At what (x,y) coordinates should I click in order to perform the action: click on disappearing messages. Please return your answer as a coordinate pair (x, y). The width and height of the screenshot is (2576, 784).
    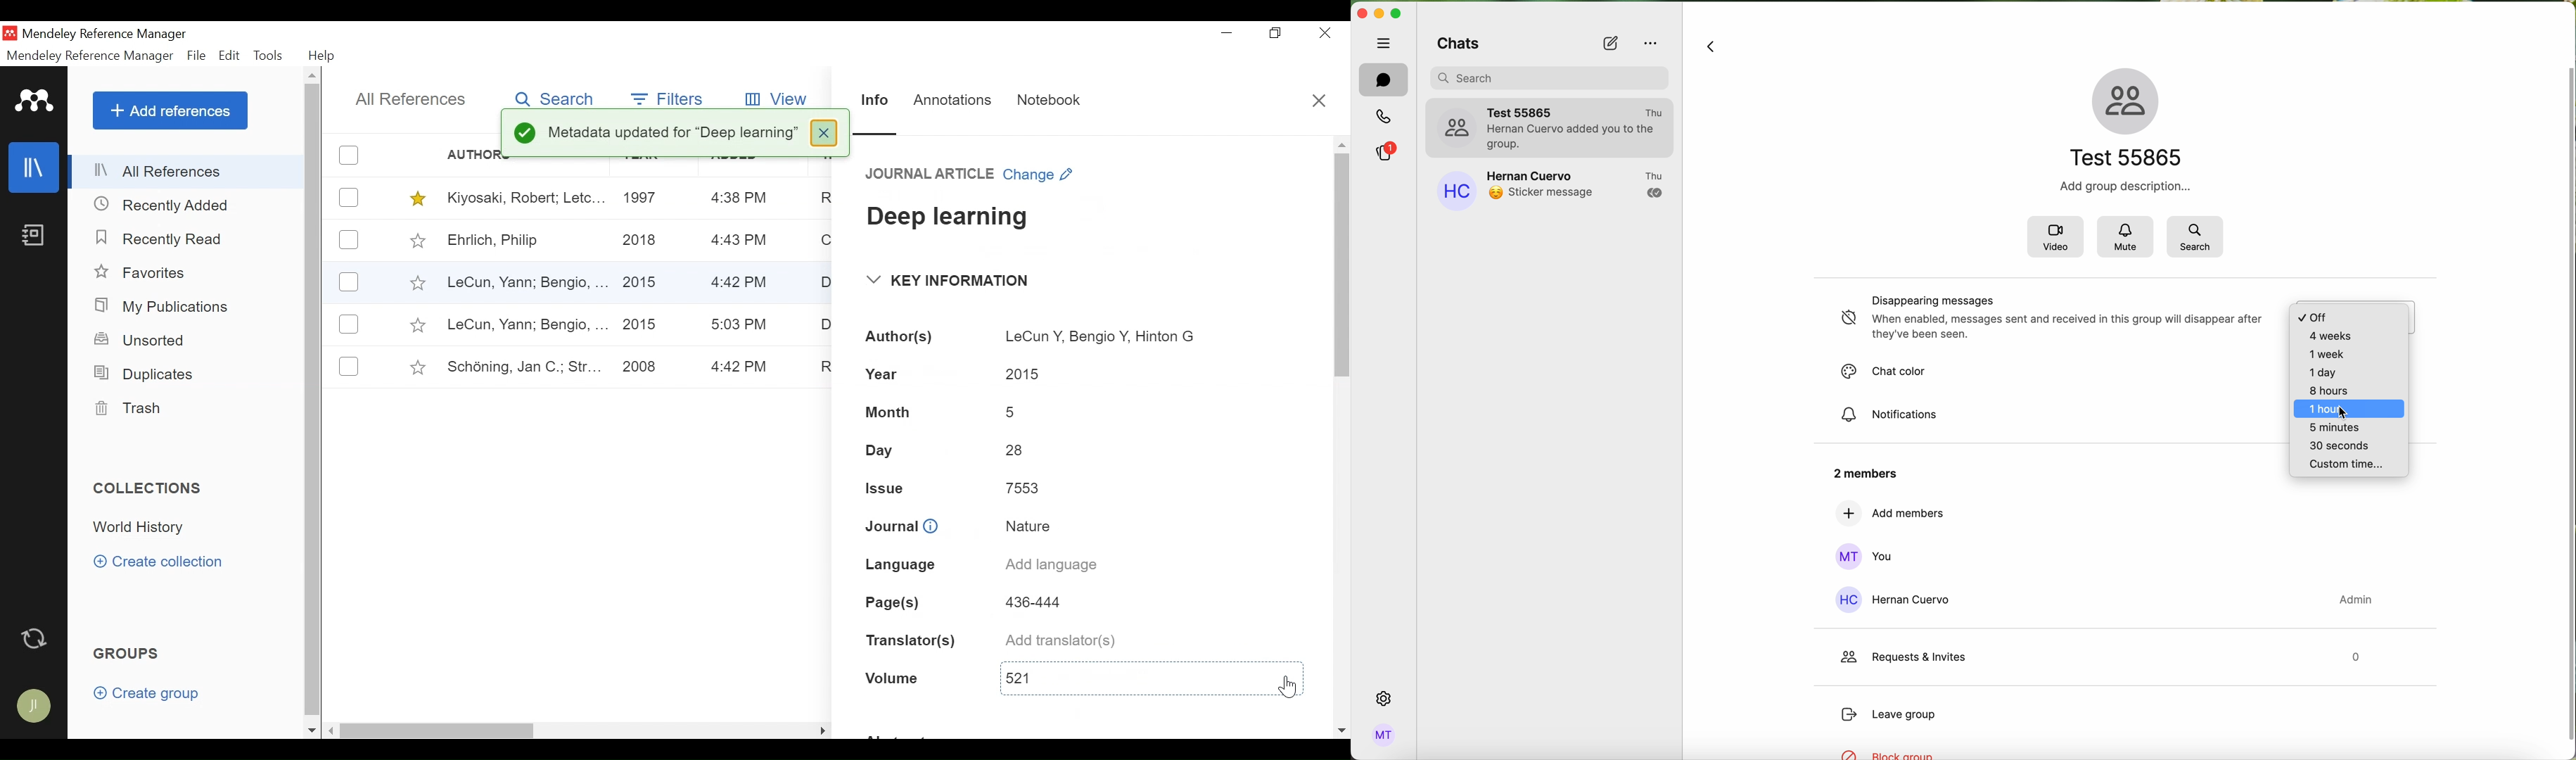
    Looking at the image, I should click on (2042, 319).